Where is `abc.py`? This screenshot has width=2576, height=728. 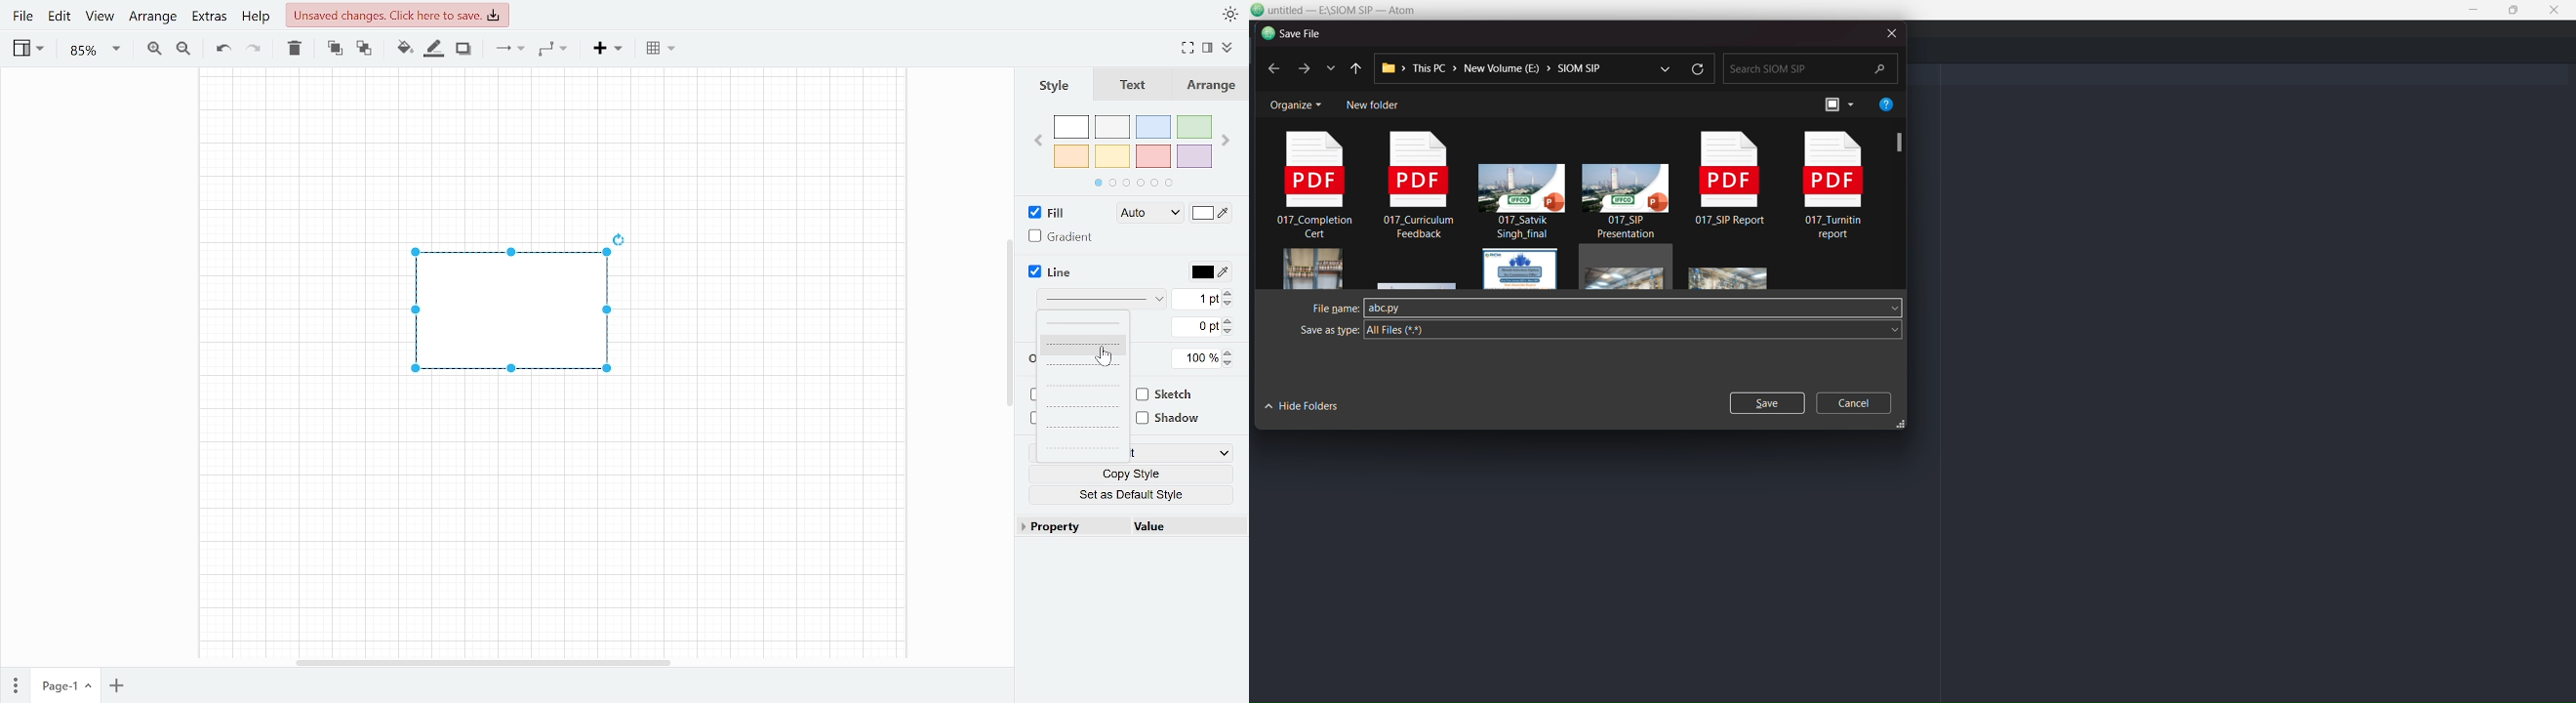 abc.py is located at coordinates (1386, 307).